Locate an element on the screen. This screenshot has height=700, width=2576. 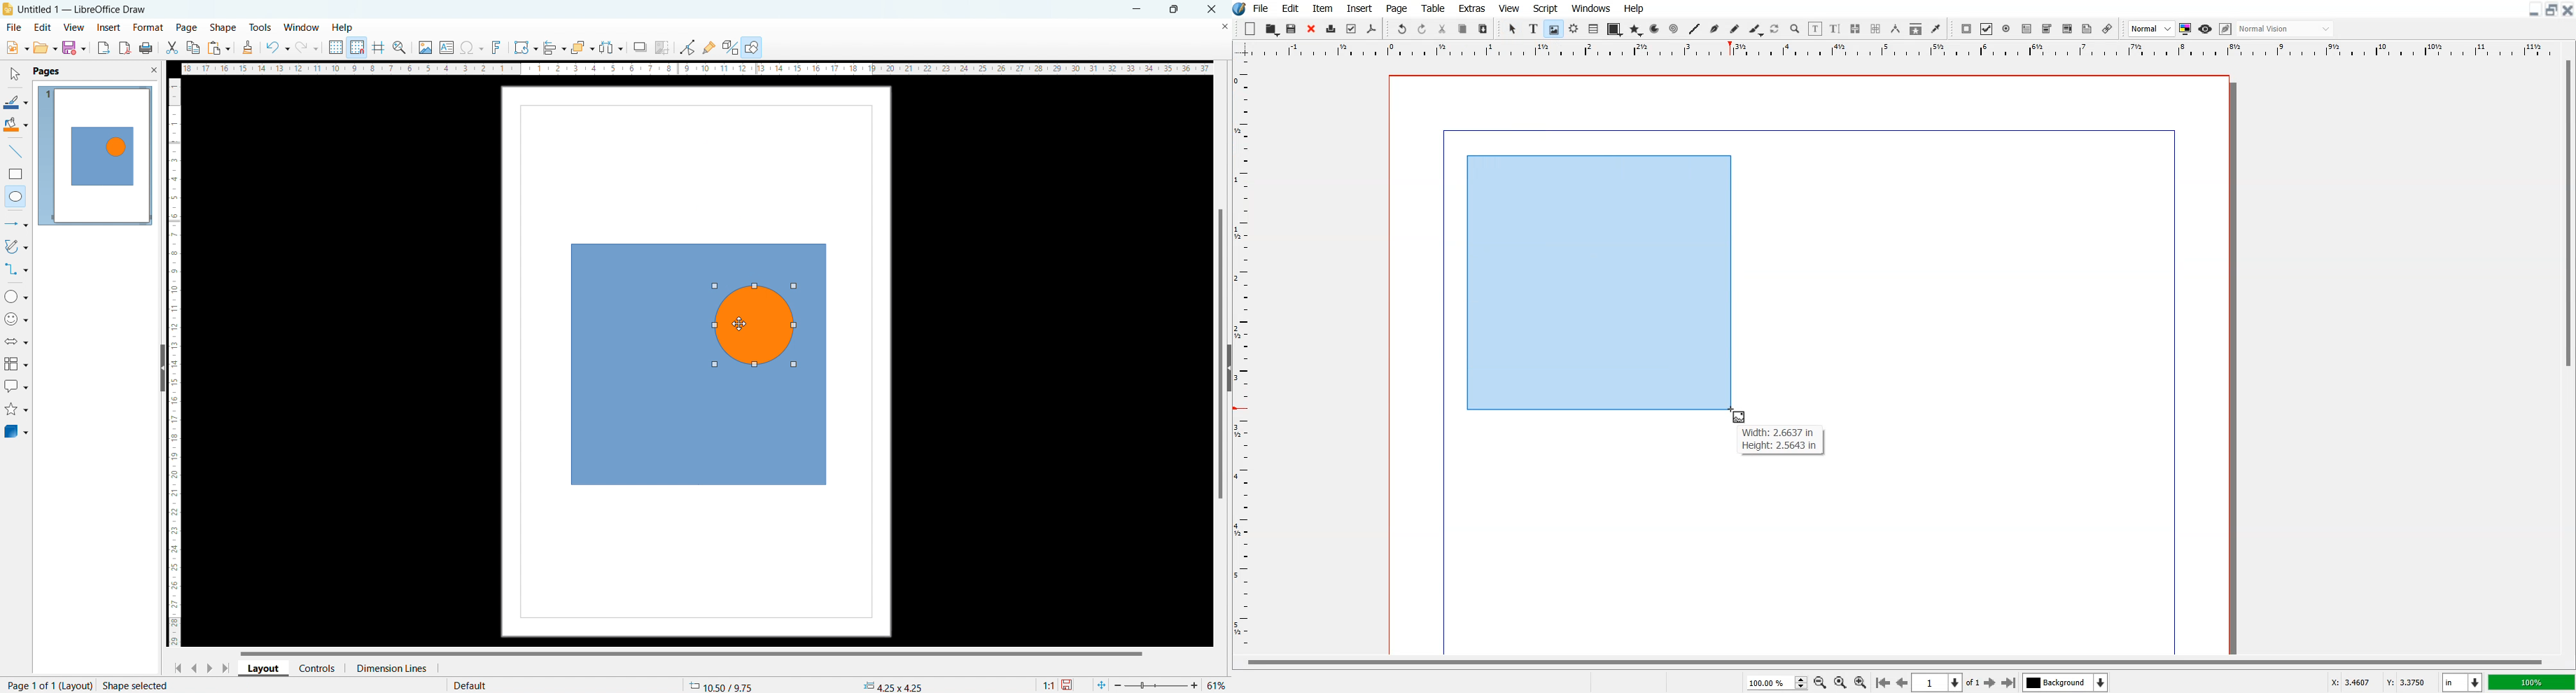
Render frame is located at coordinates (1574, 29).